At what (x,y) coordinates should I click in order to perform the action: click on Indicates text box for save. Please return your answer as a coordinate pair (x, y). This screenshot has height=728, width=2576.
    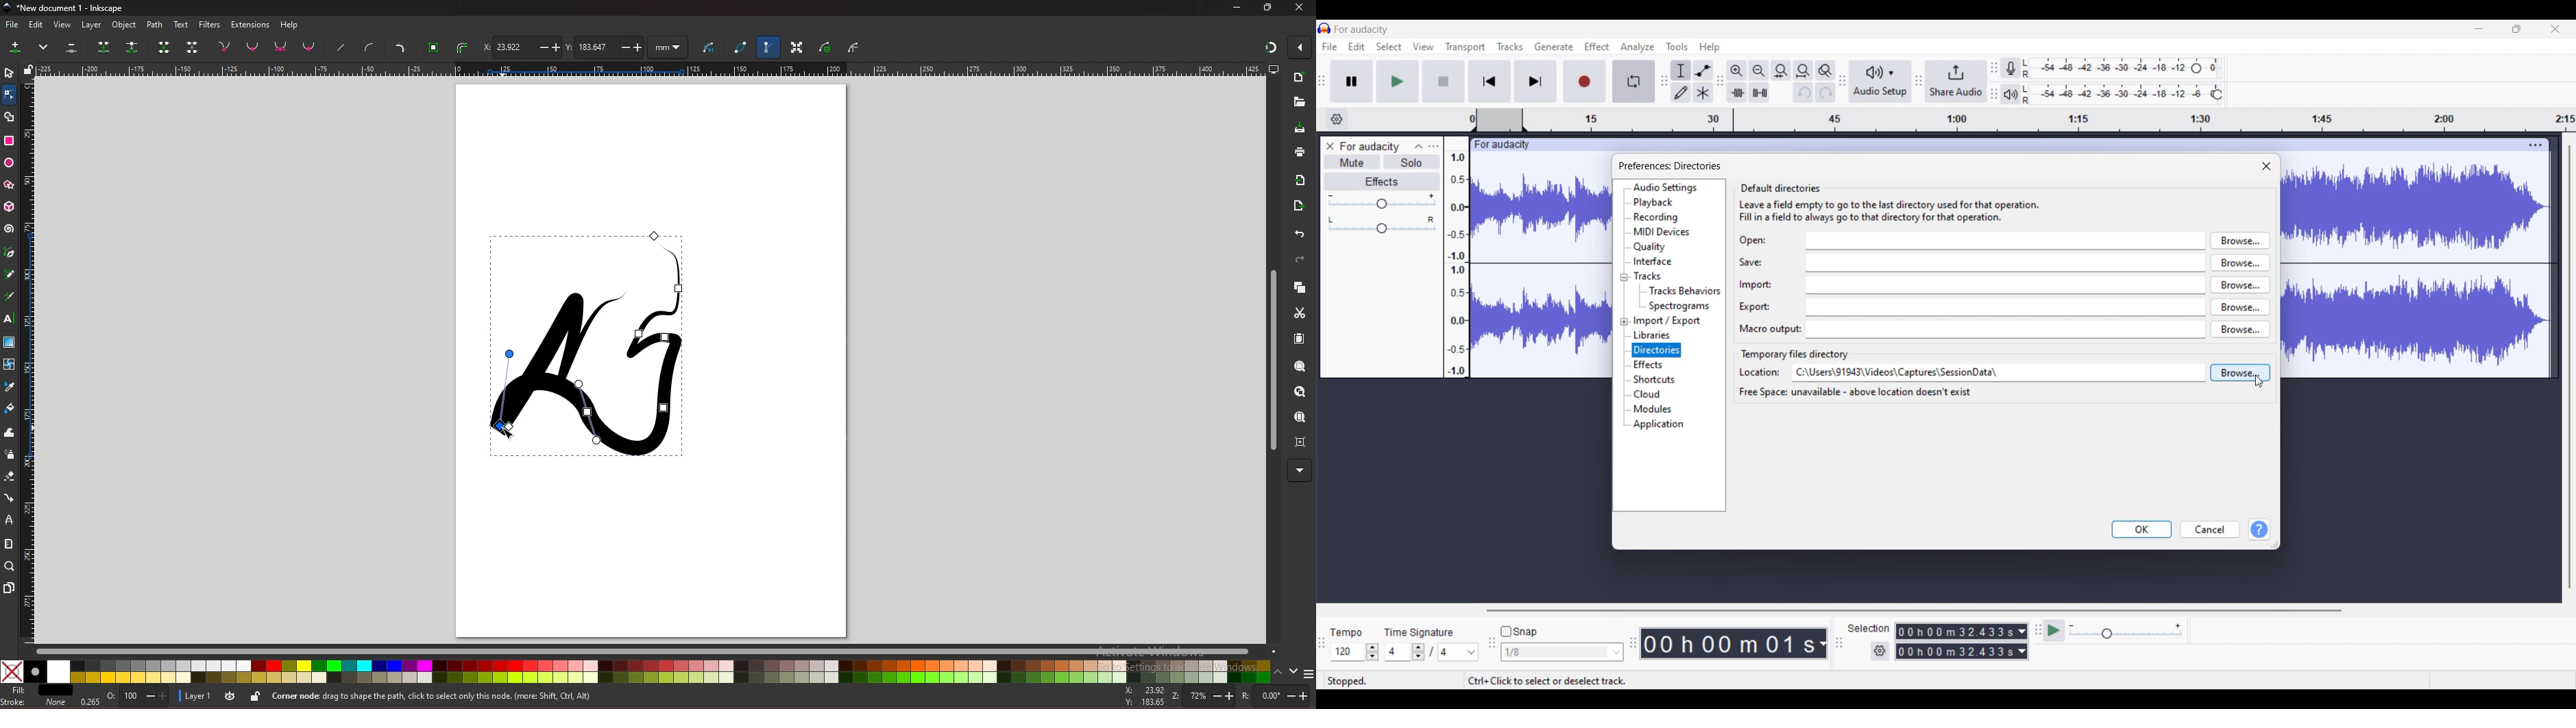
    Looking at the image, I should click on (1751, 262).